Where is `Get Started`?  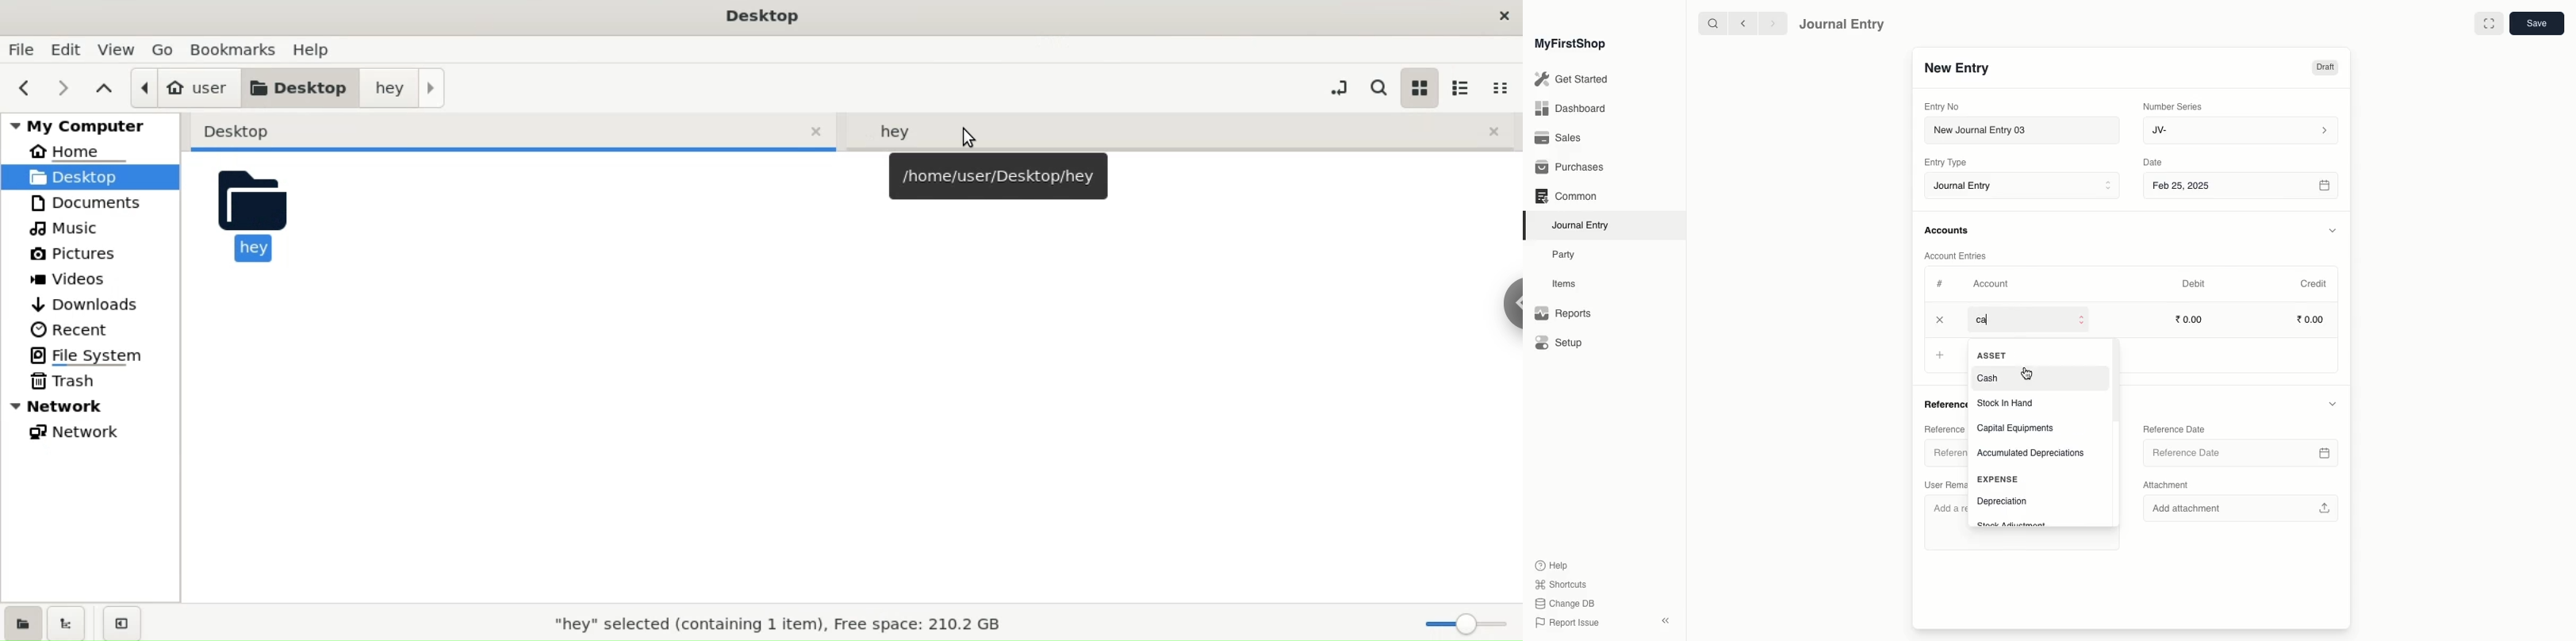 Get Started is located at coordinates (1573, 80).